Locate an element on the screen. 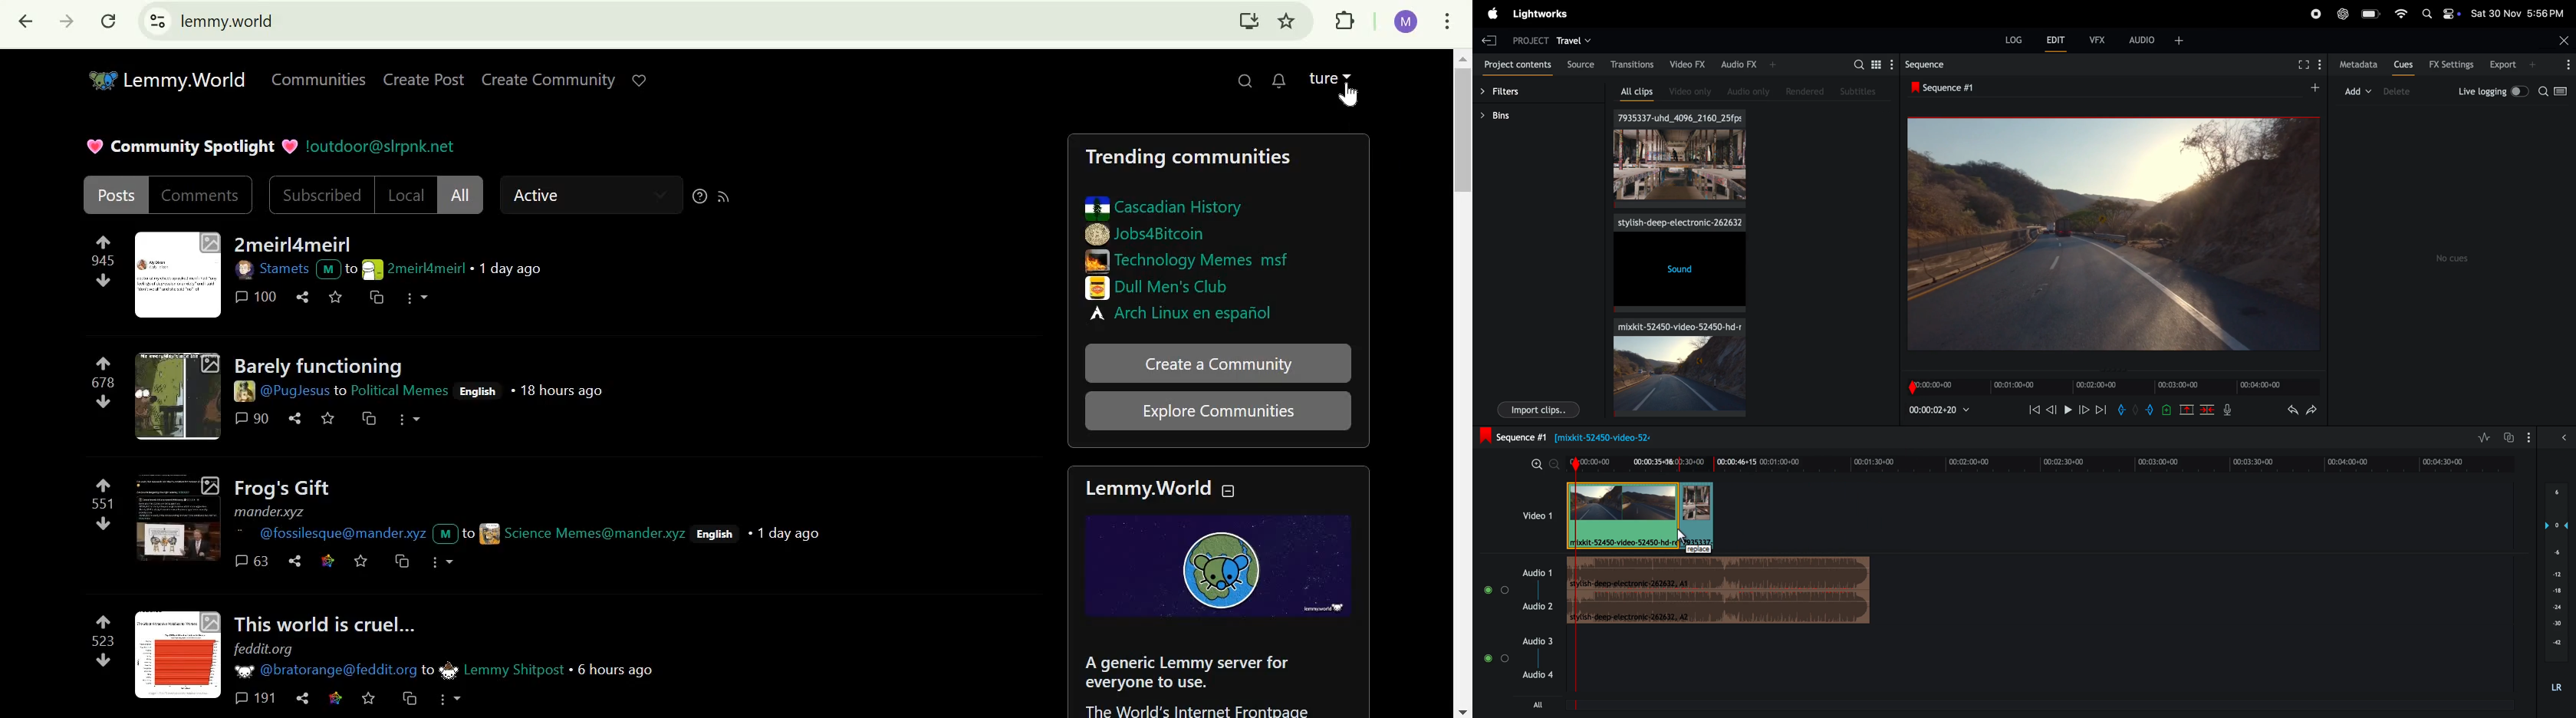 This screenshot has height=728, width=2576. playback time is located at coordinates (1943, 410).